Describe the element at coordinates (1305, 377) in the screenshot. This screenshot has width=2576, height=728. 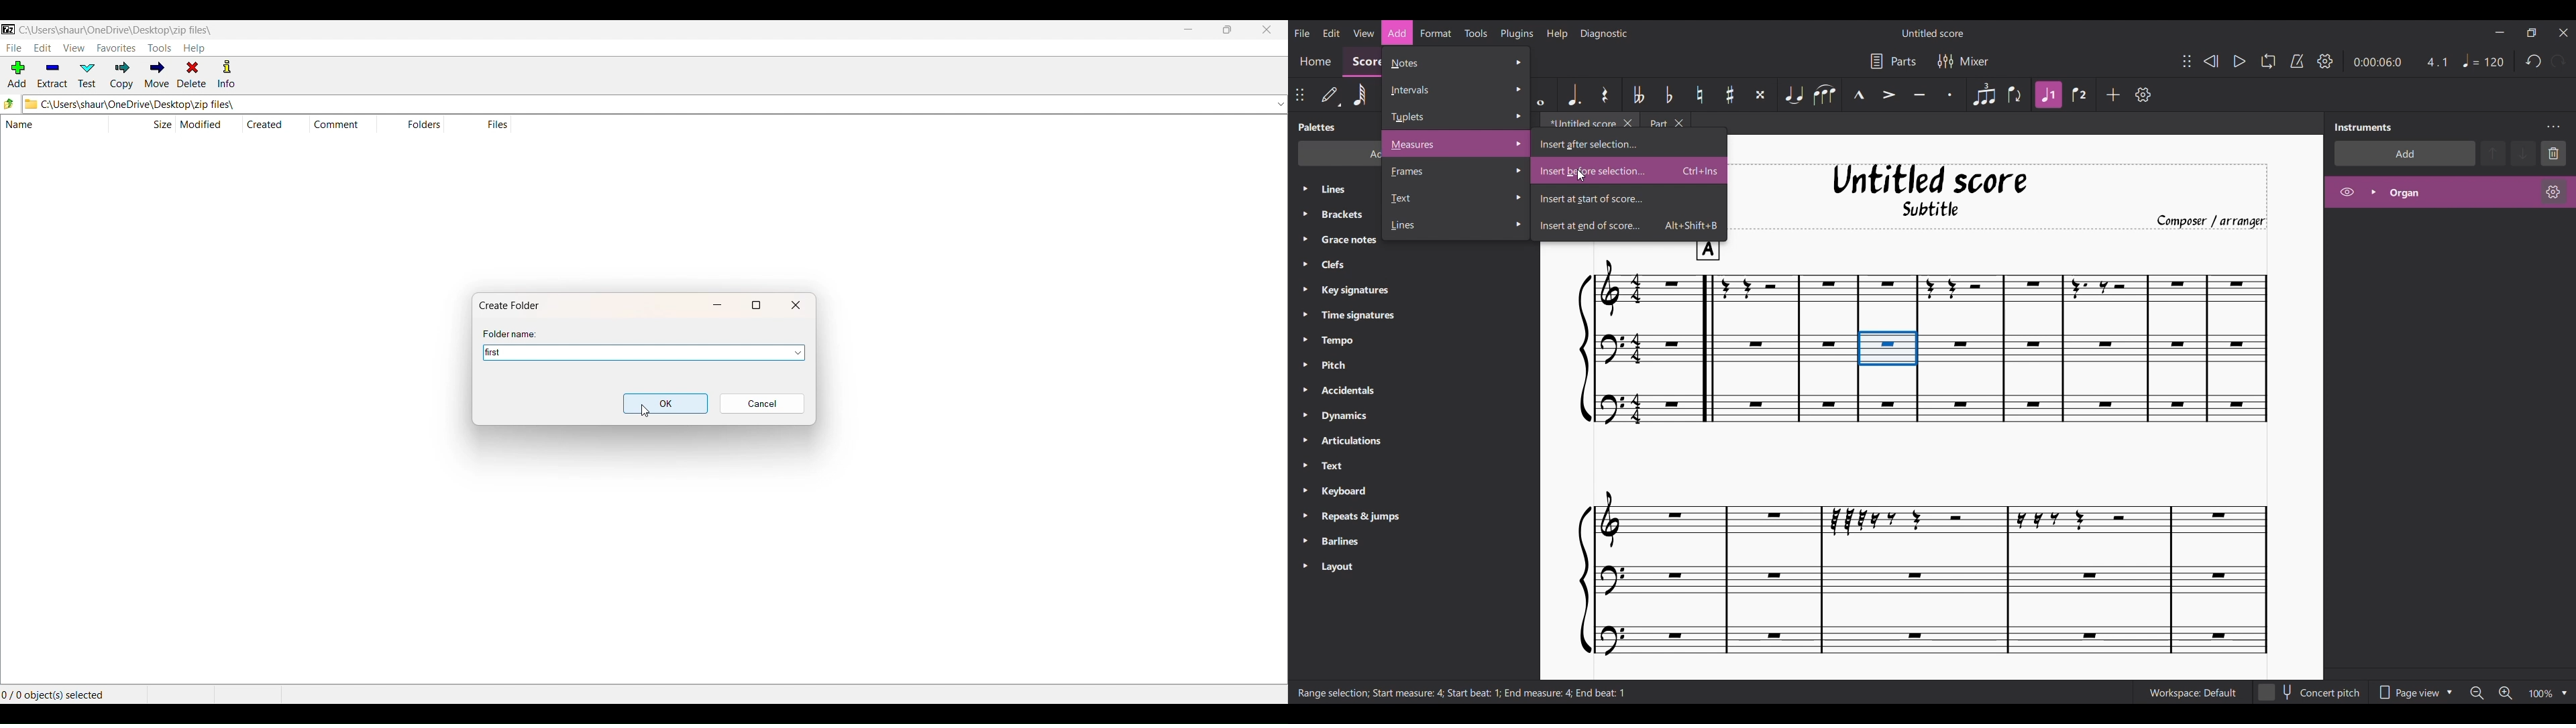
I see `Expand respective palette` at that location.